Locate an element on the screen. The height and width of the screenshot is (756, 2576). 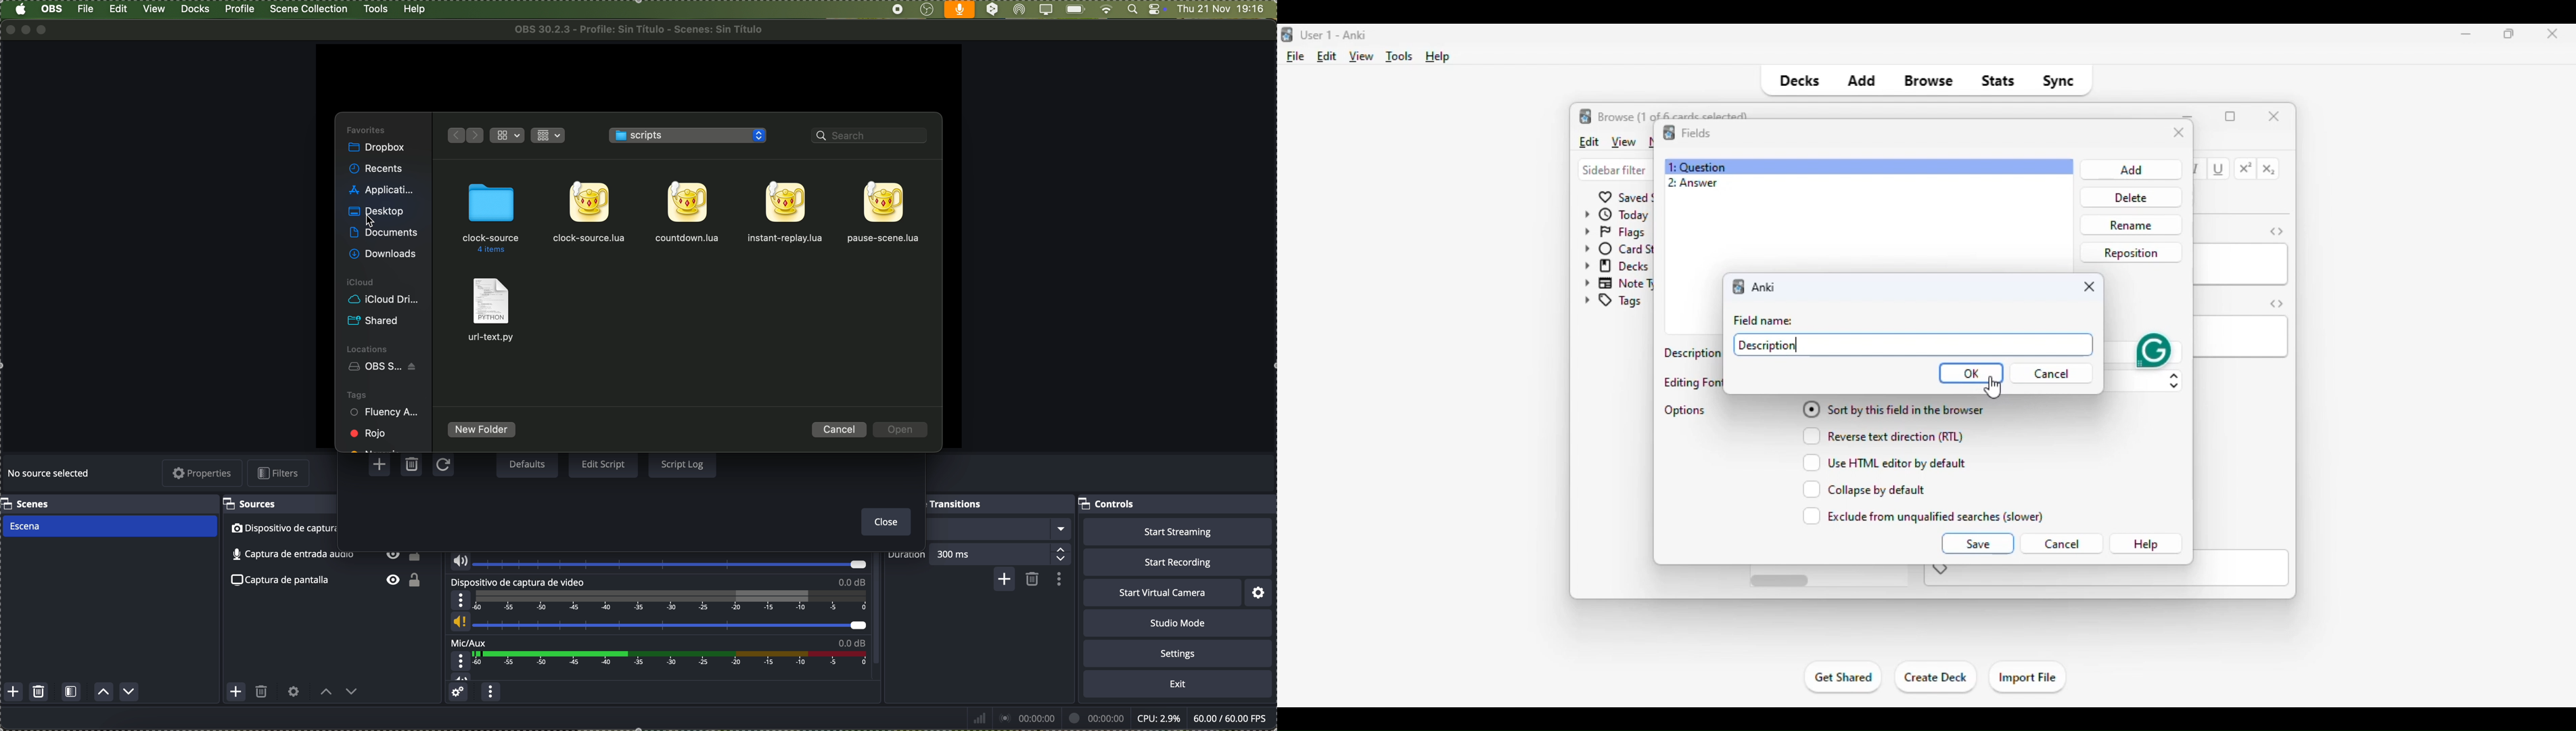
open scene filters is located at coordinates (71, 693).